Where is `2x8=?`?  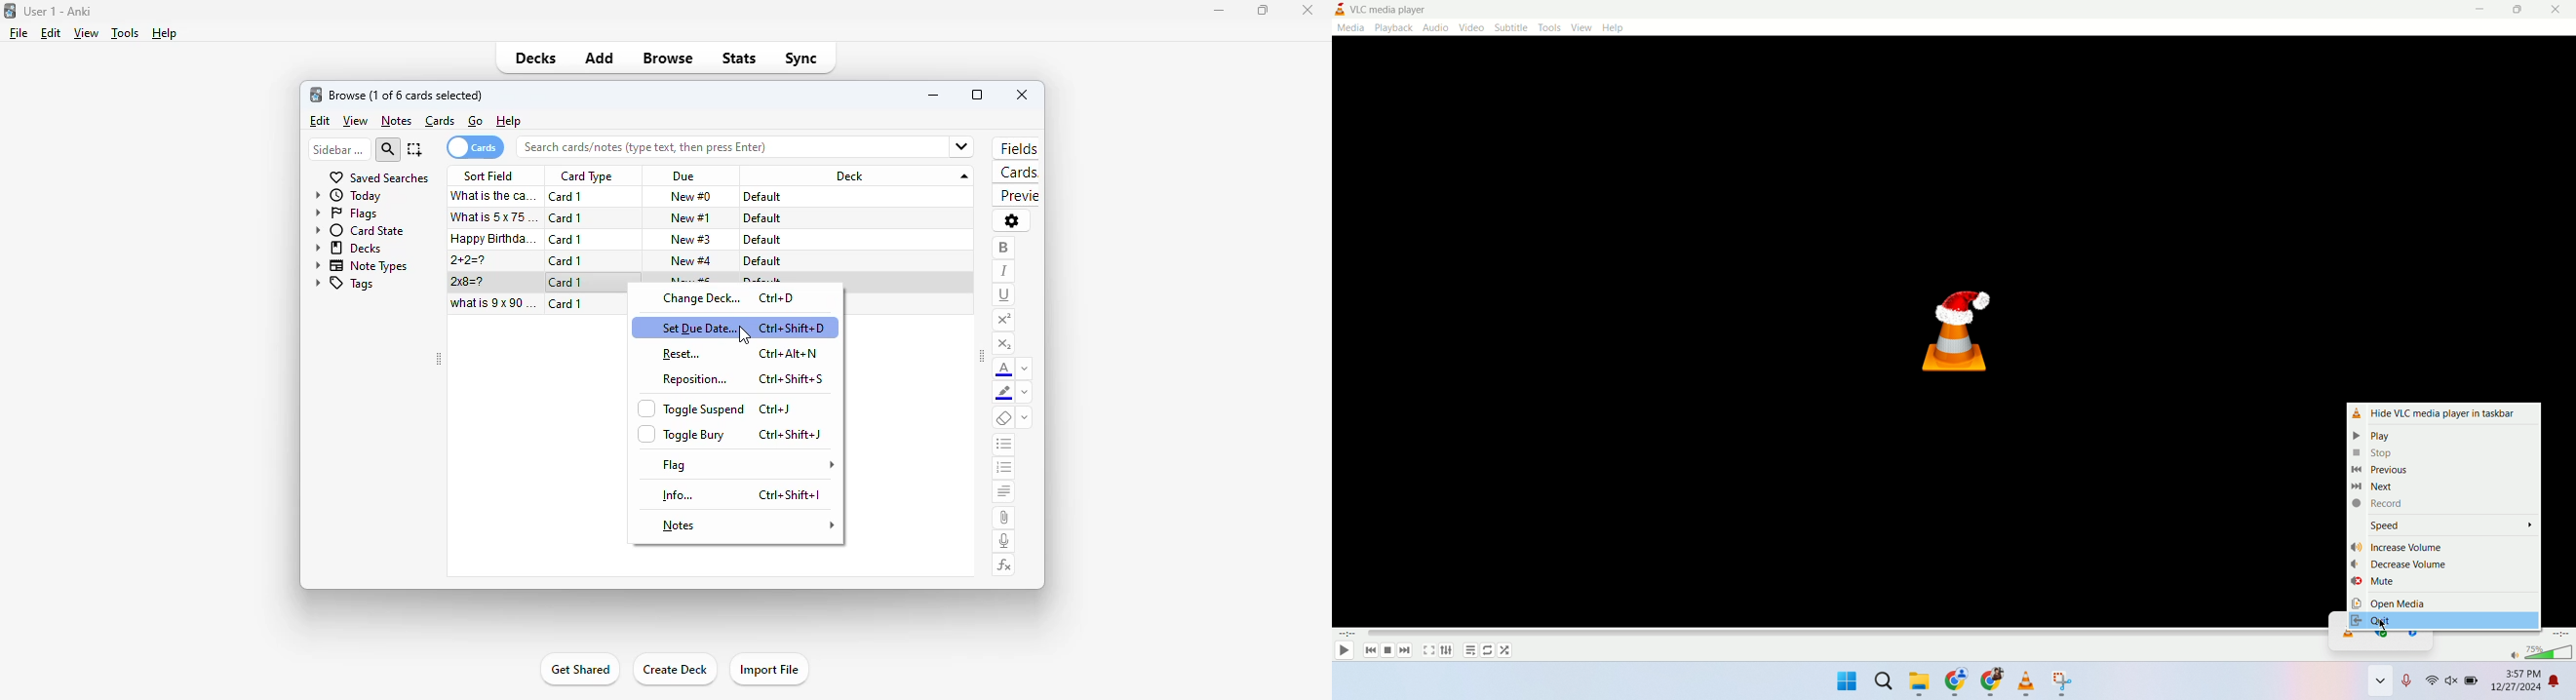
2x8=? is located at coordinates (470, 282).